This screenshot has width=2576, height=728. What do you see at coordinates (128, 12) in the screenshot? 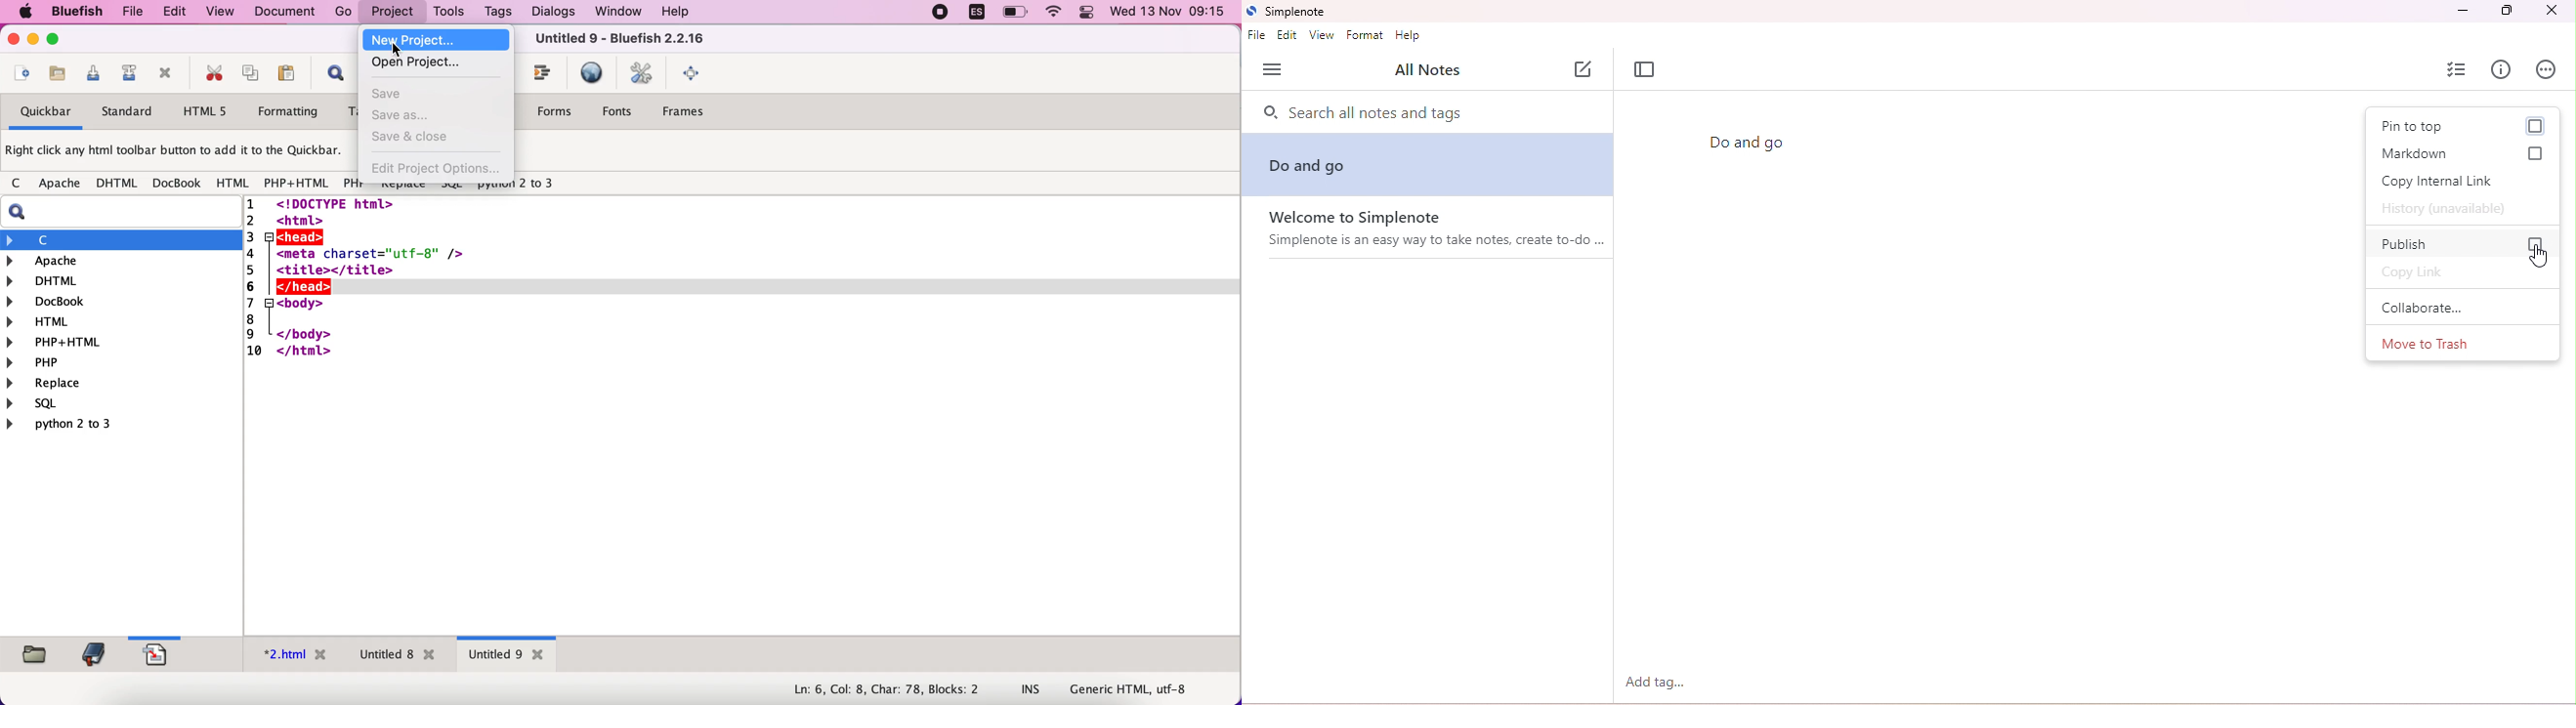
I see `file` at bounding box center [128, 12].